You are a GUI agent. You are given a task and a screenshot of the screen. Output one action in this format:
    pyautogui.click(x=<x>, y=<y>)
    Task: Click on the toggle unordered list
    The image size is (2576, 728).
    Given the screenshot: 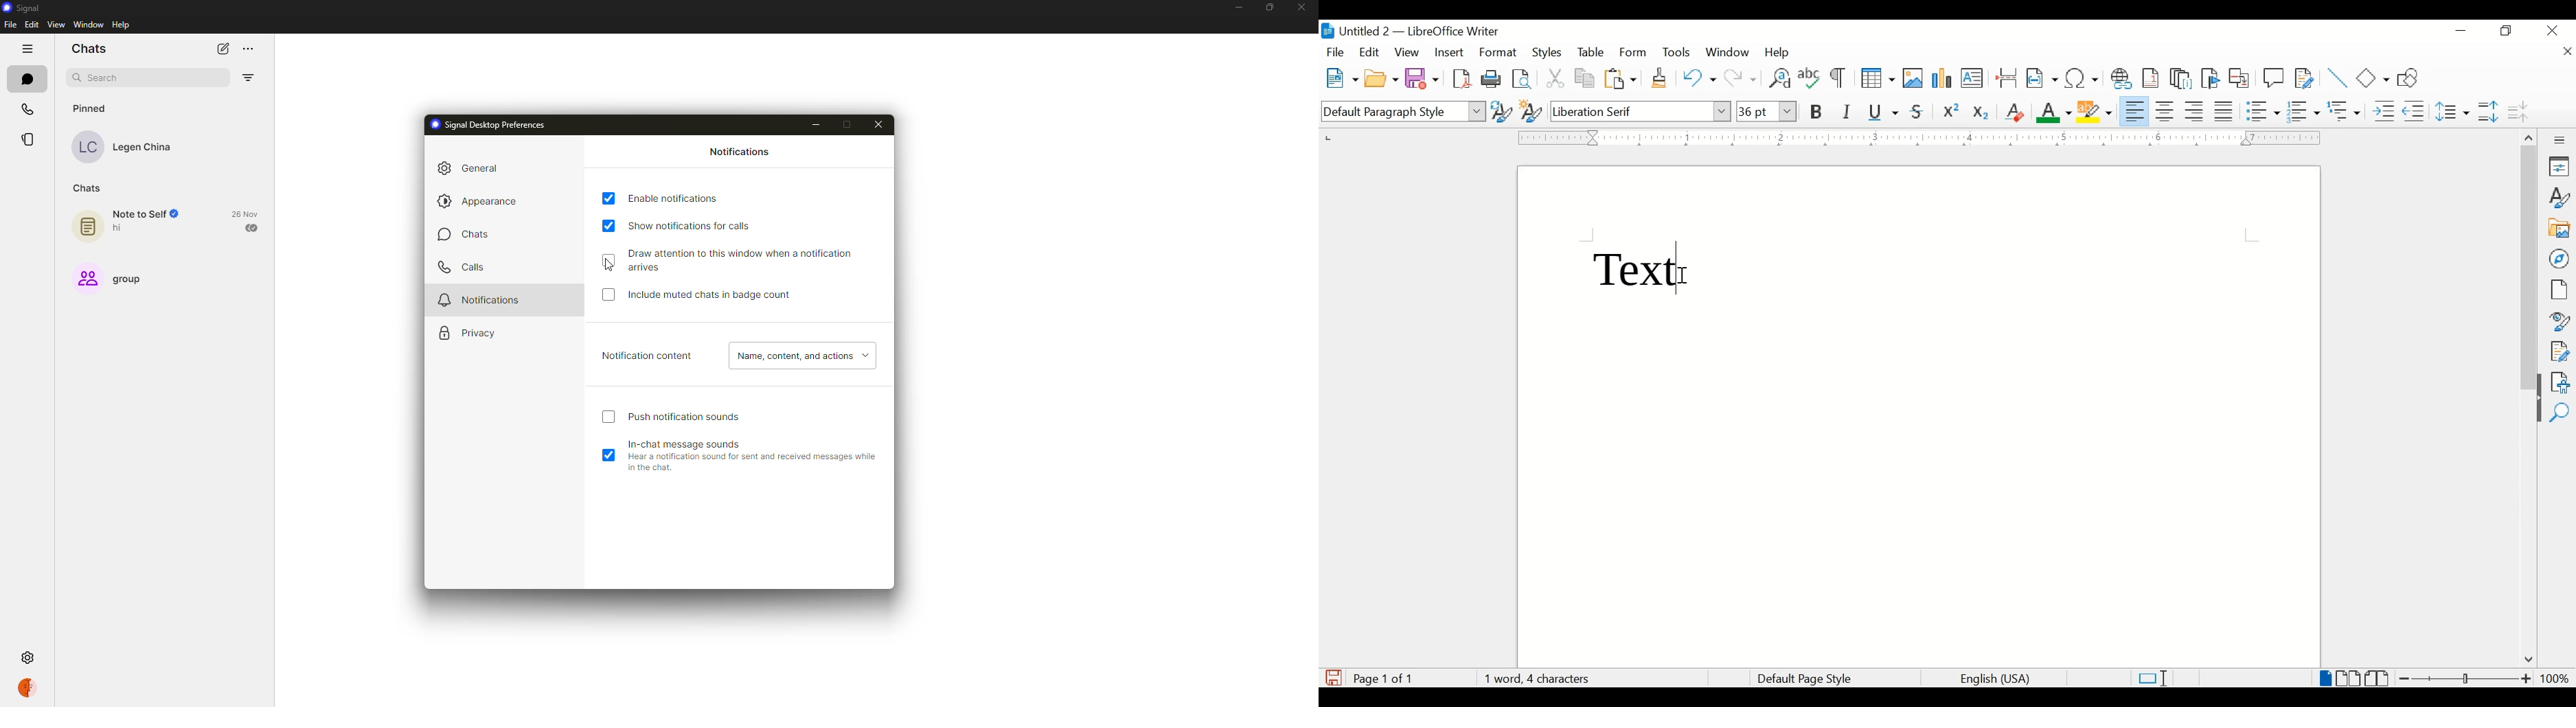 What is the action you would take?
    pyautogui.click(x=2263, y=111)
    